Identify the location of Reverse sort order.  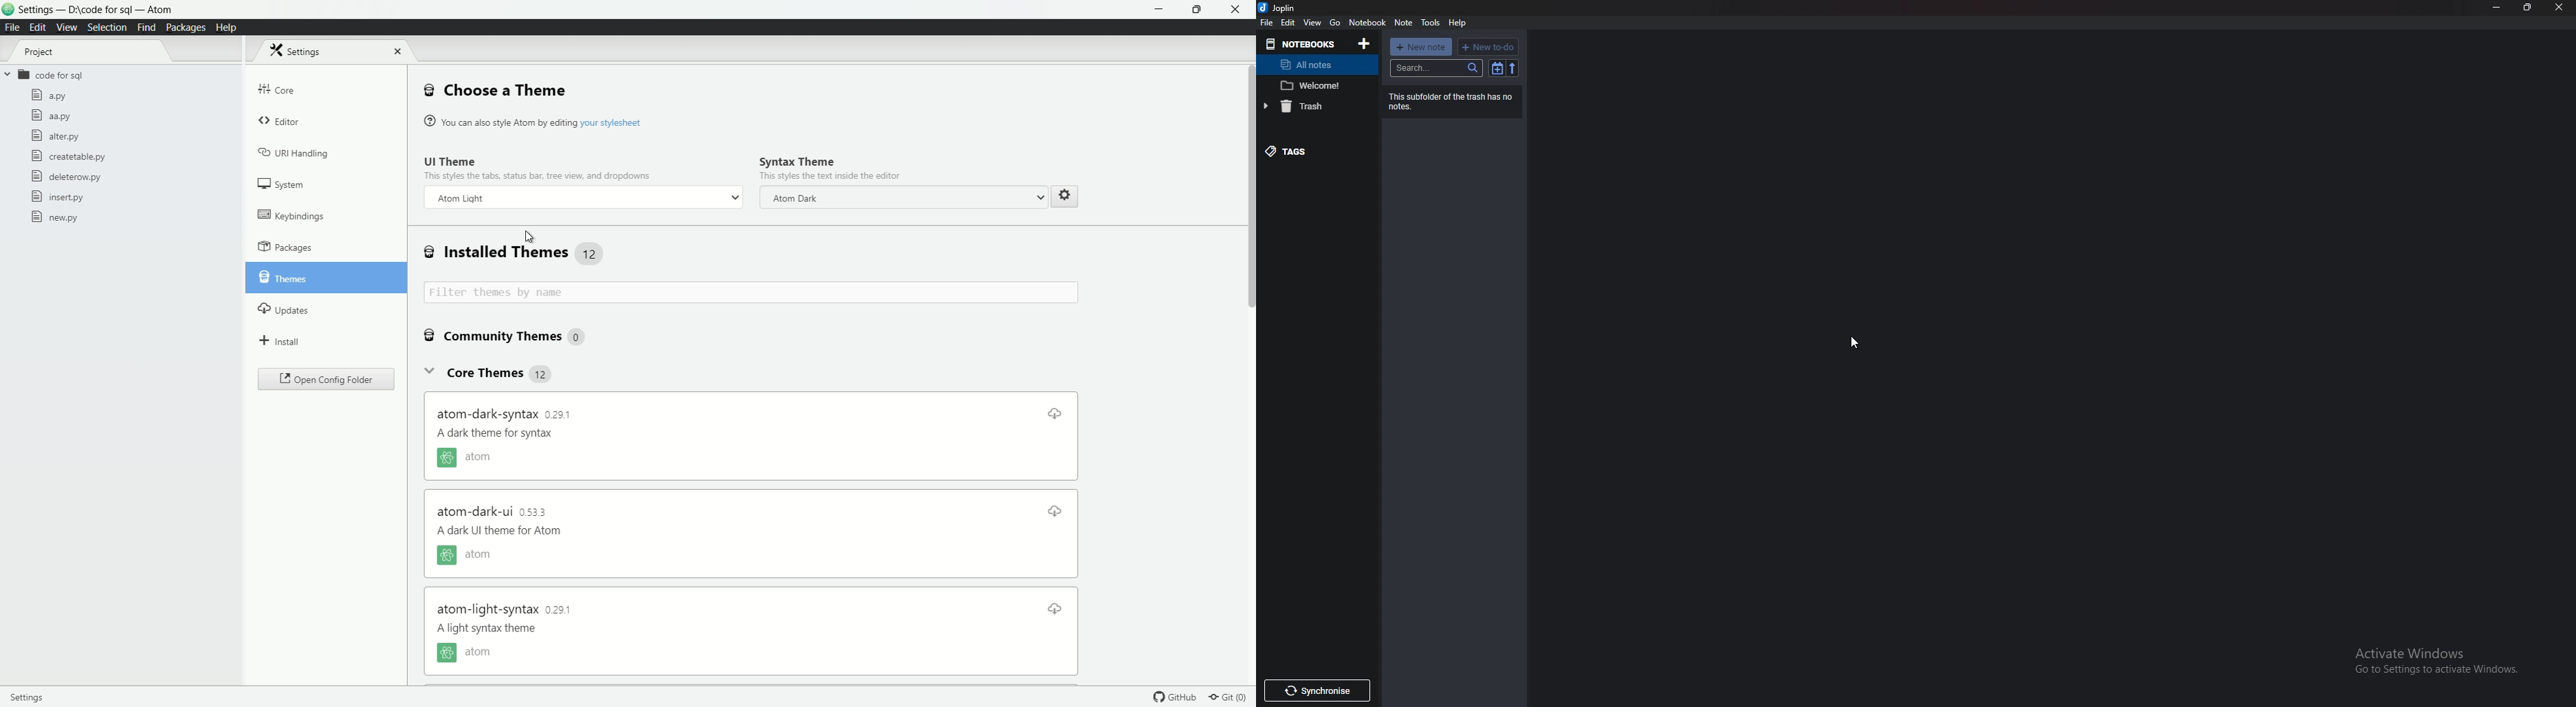
(1513, 69).